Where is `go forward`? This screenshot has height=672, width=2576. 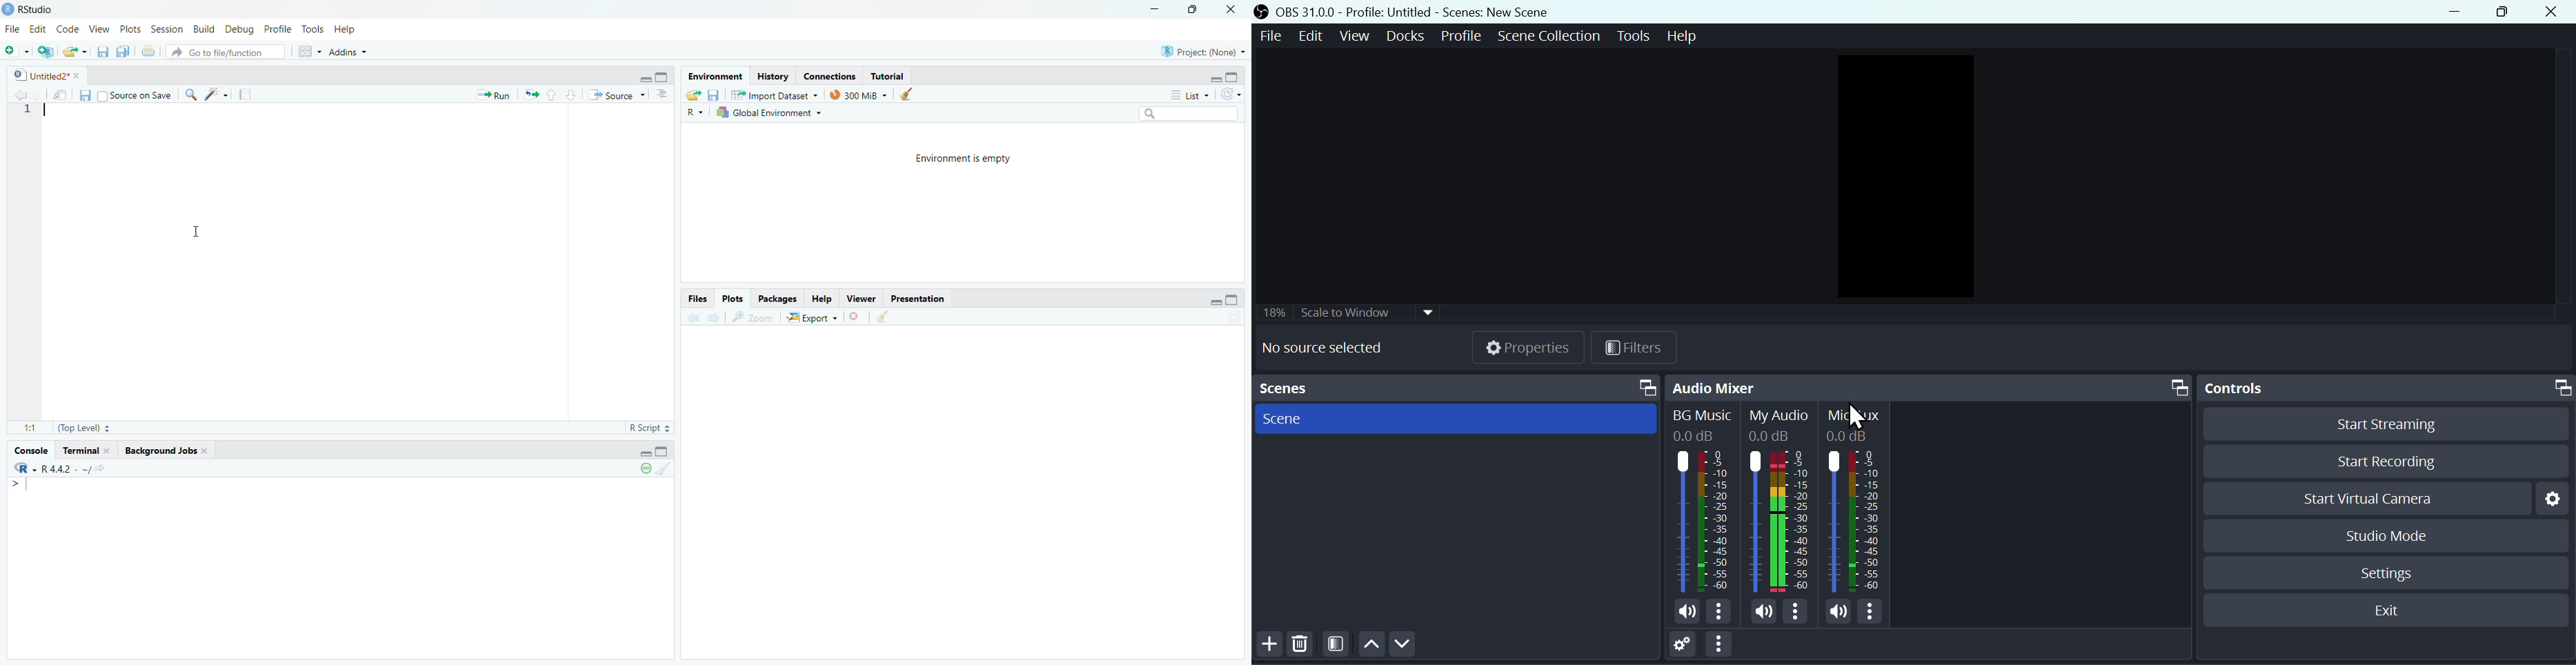 go forward is located at coordinates (713, 317).